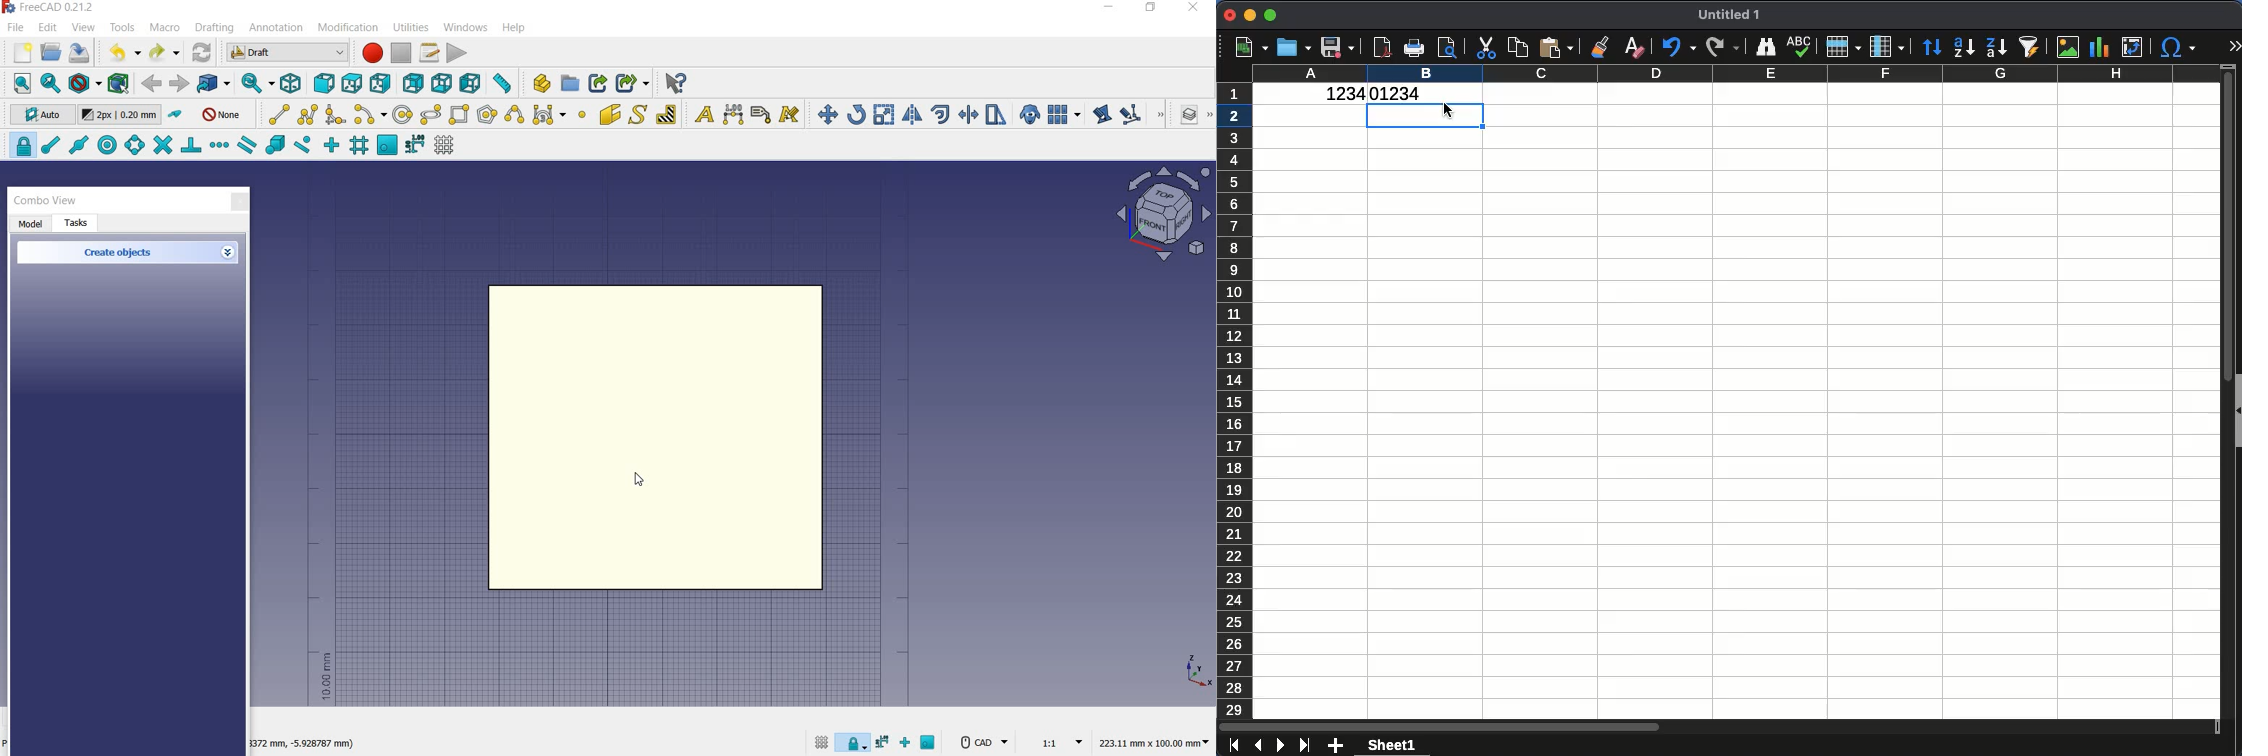 The image size is (2268, 756). Describe the element at coordinates (223, 114) in the screenshot. I see `none` at that location.